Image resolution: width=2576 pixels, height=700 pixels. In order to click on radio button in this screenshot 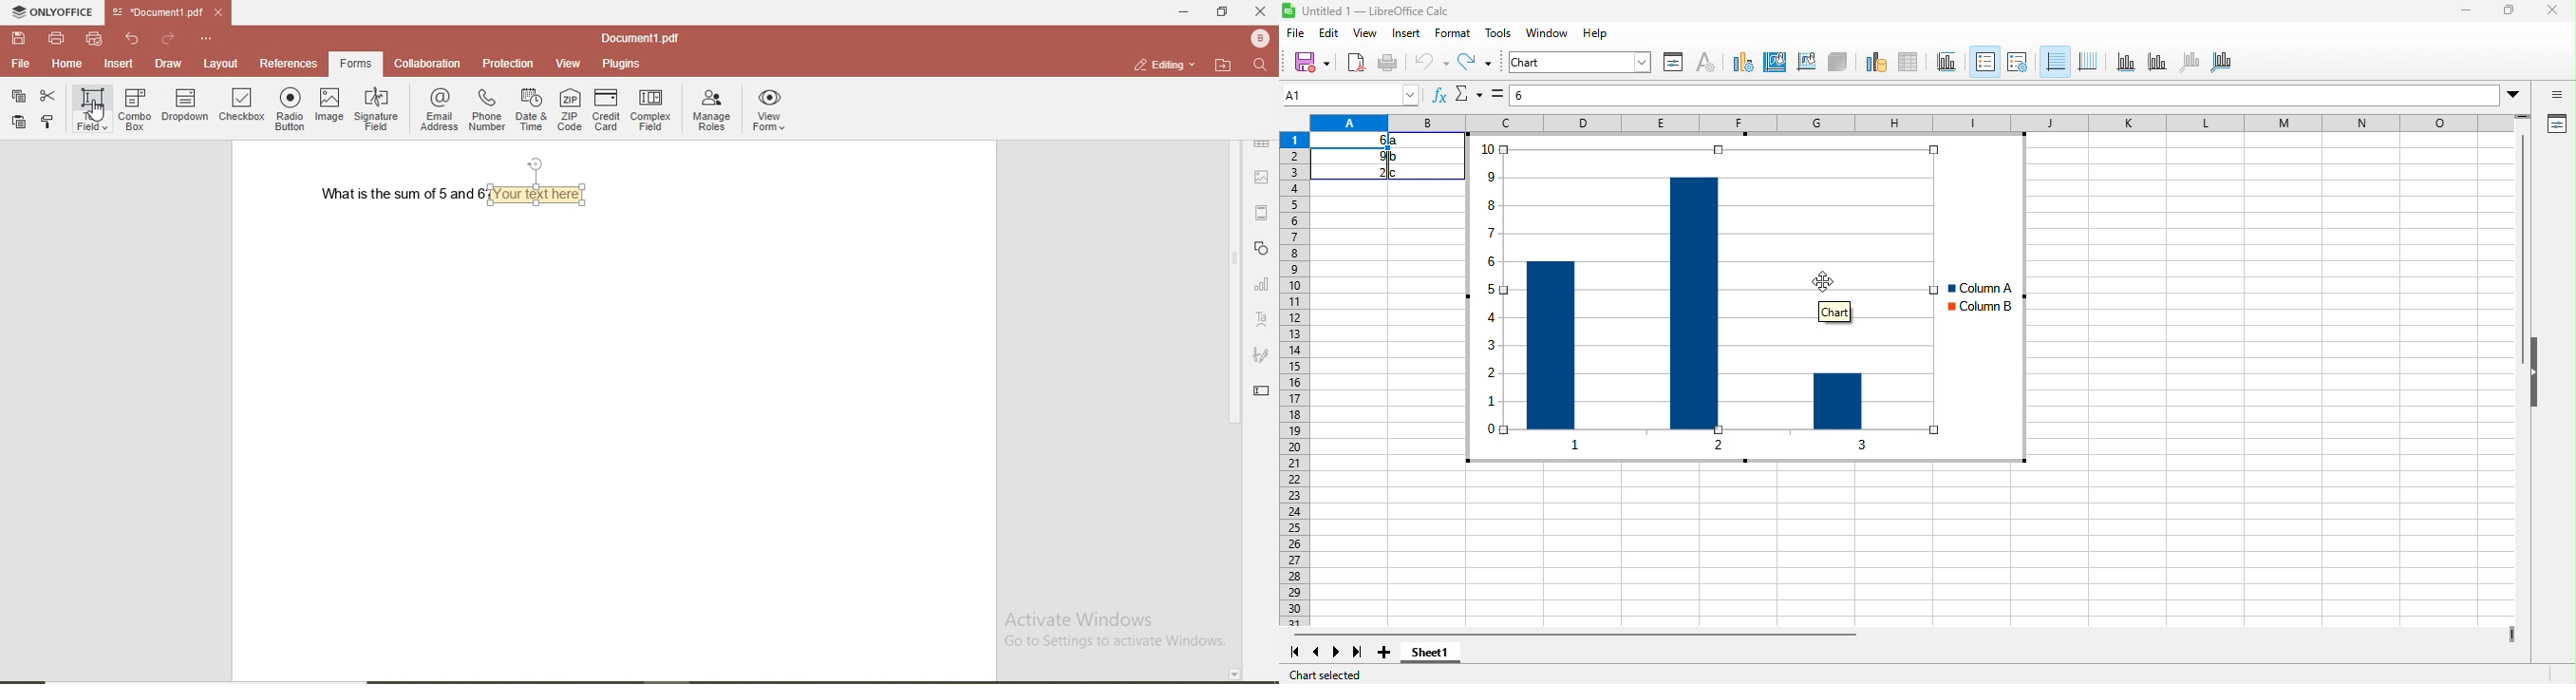, I will do `click(289, 108)`.